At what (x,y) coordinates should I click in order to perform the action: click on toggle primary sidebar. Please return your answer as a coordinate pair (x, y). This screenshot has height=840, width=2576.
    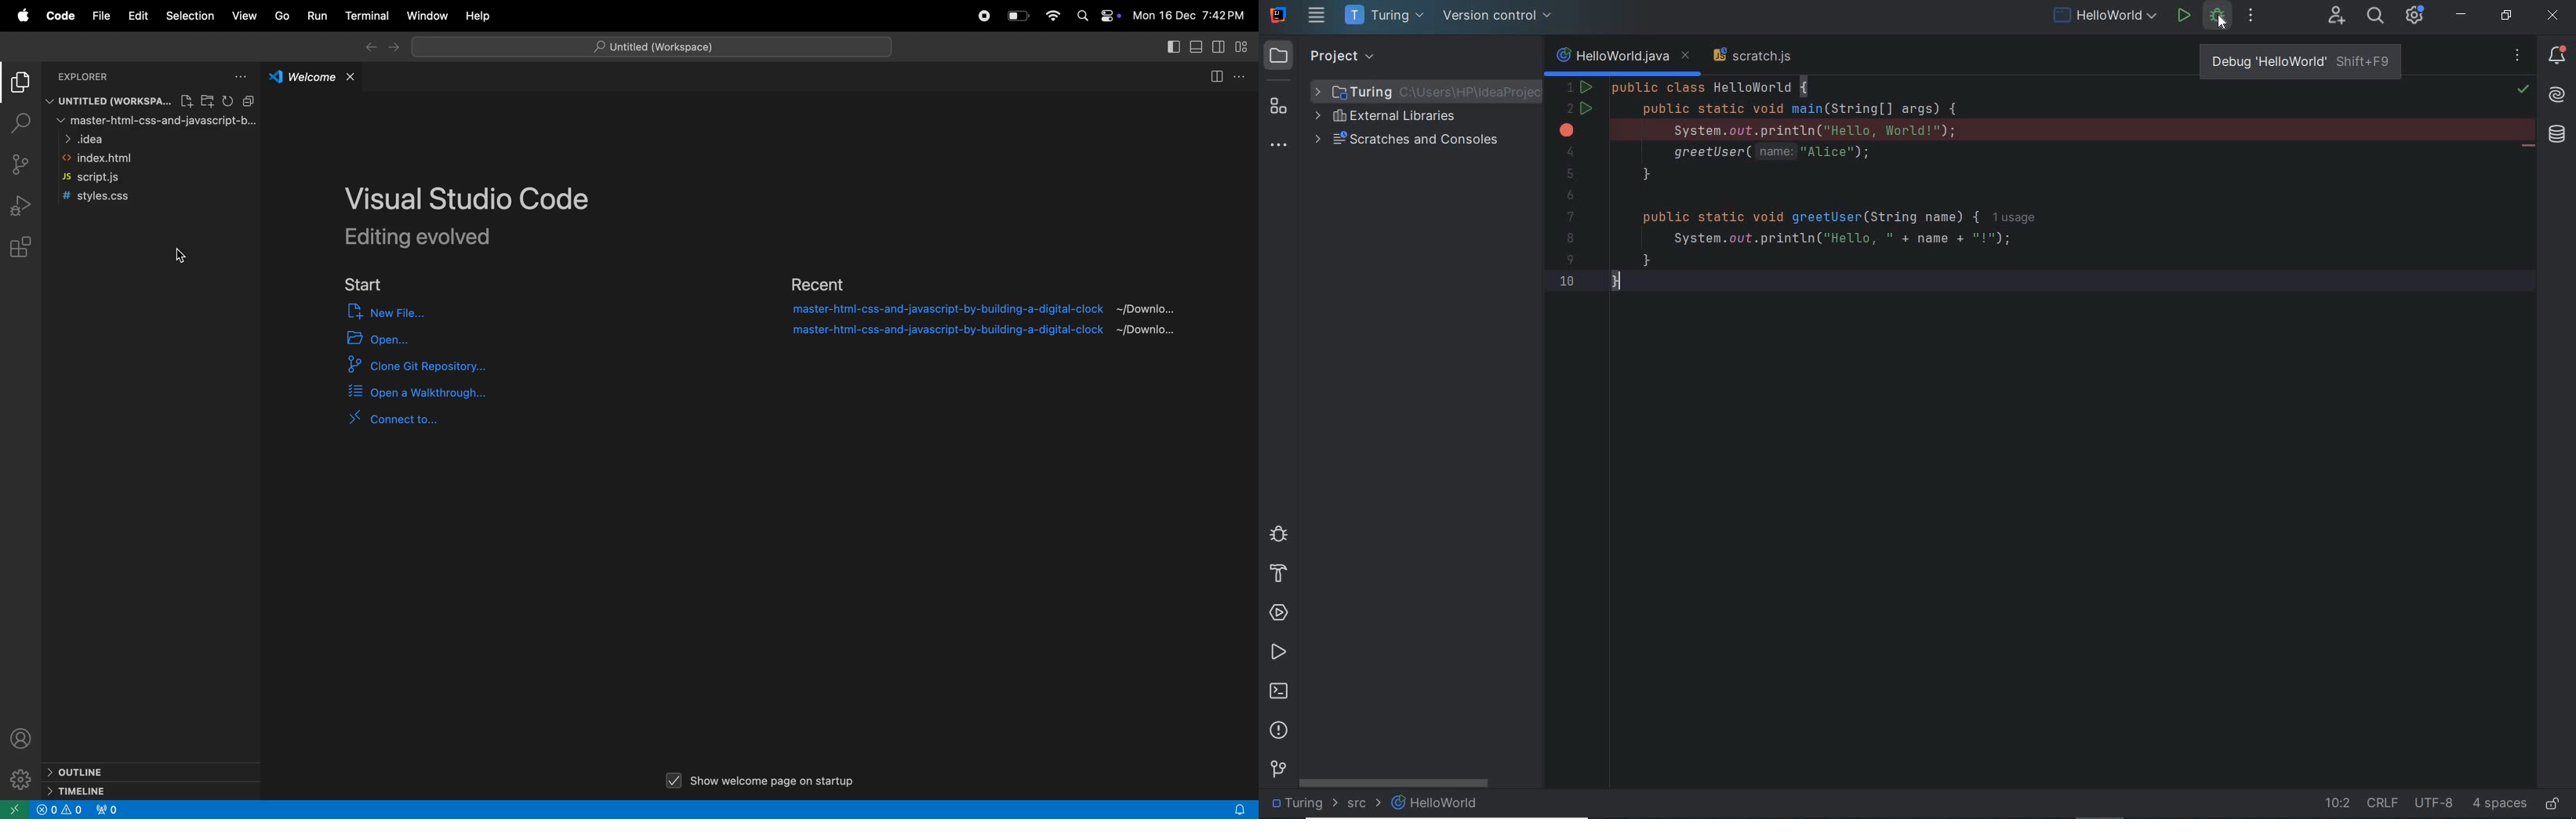
    Looking at the image, I should click on (1196, 47).